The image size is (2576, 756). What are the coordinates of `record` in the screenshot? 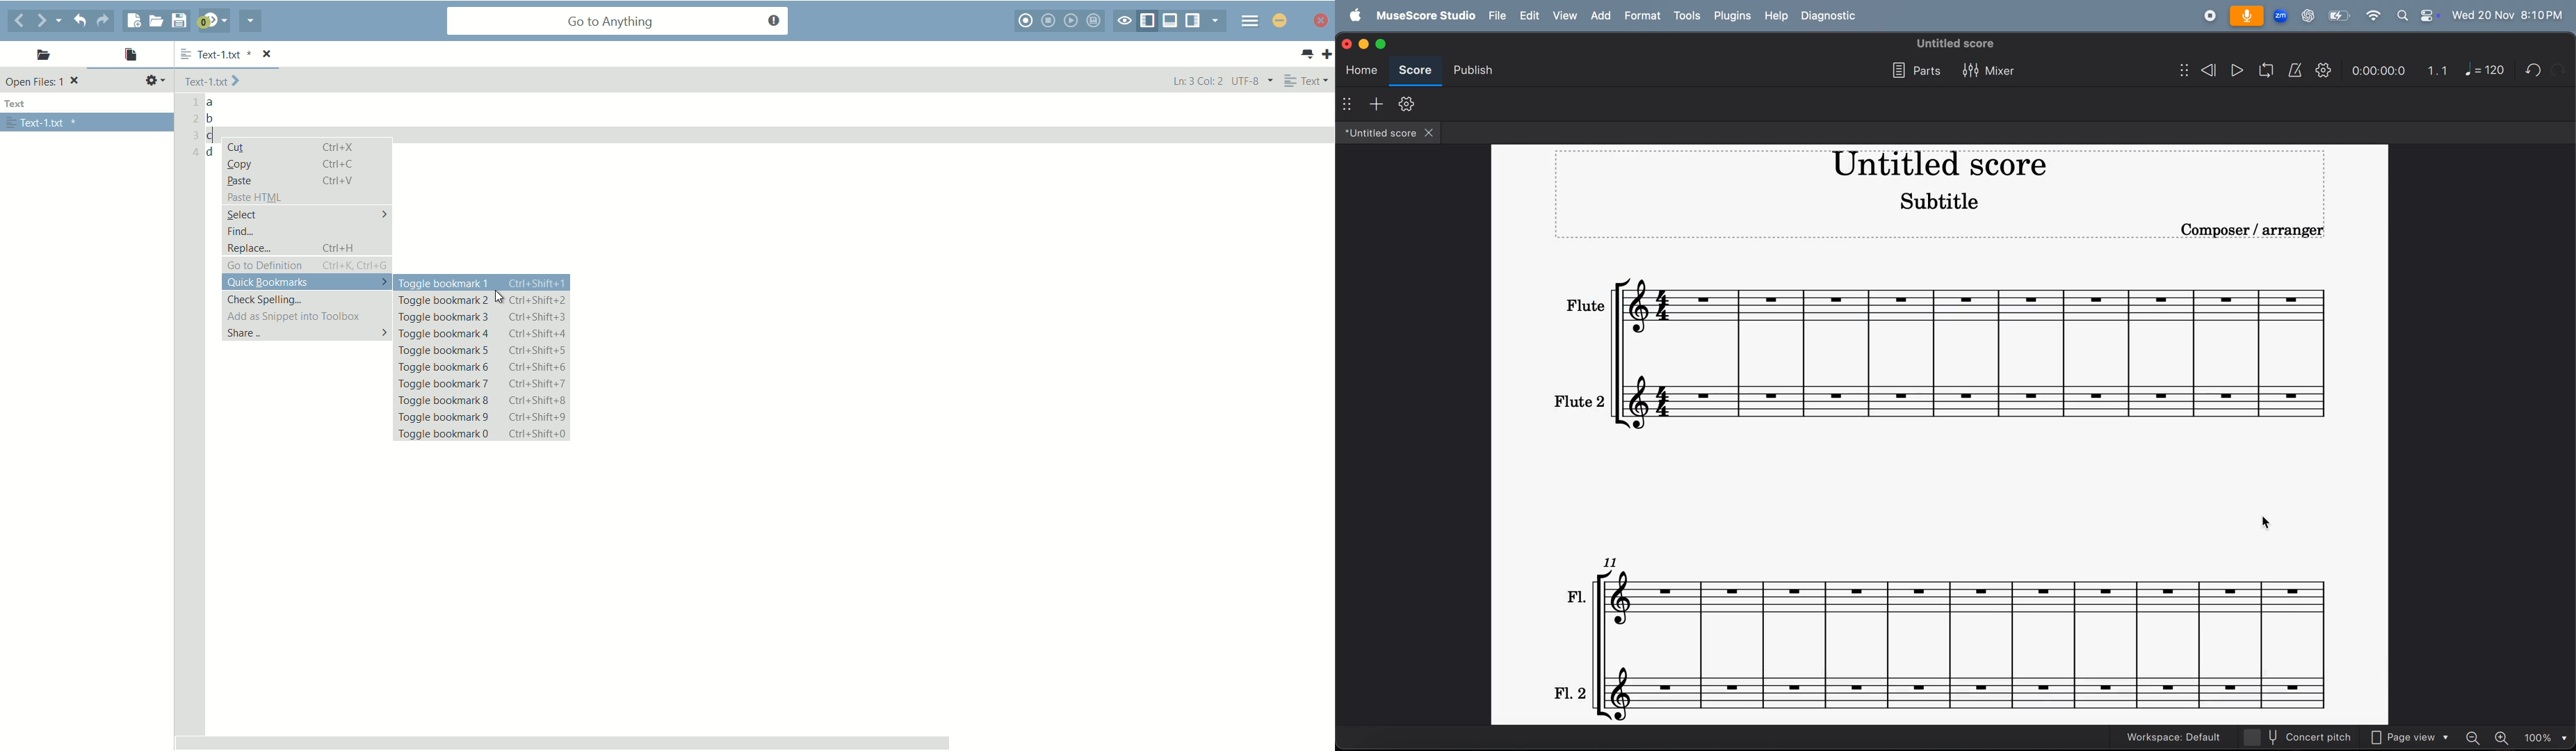 It's located at (2206, 17).